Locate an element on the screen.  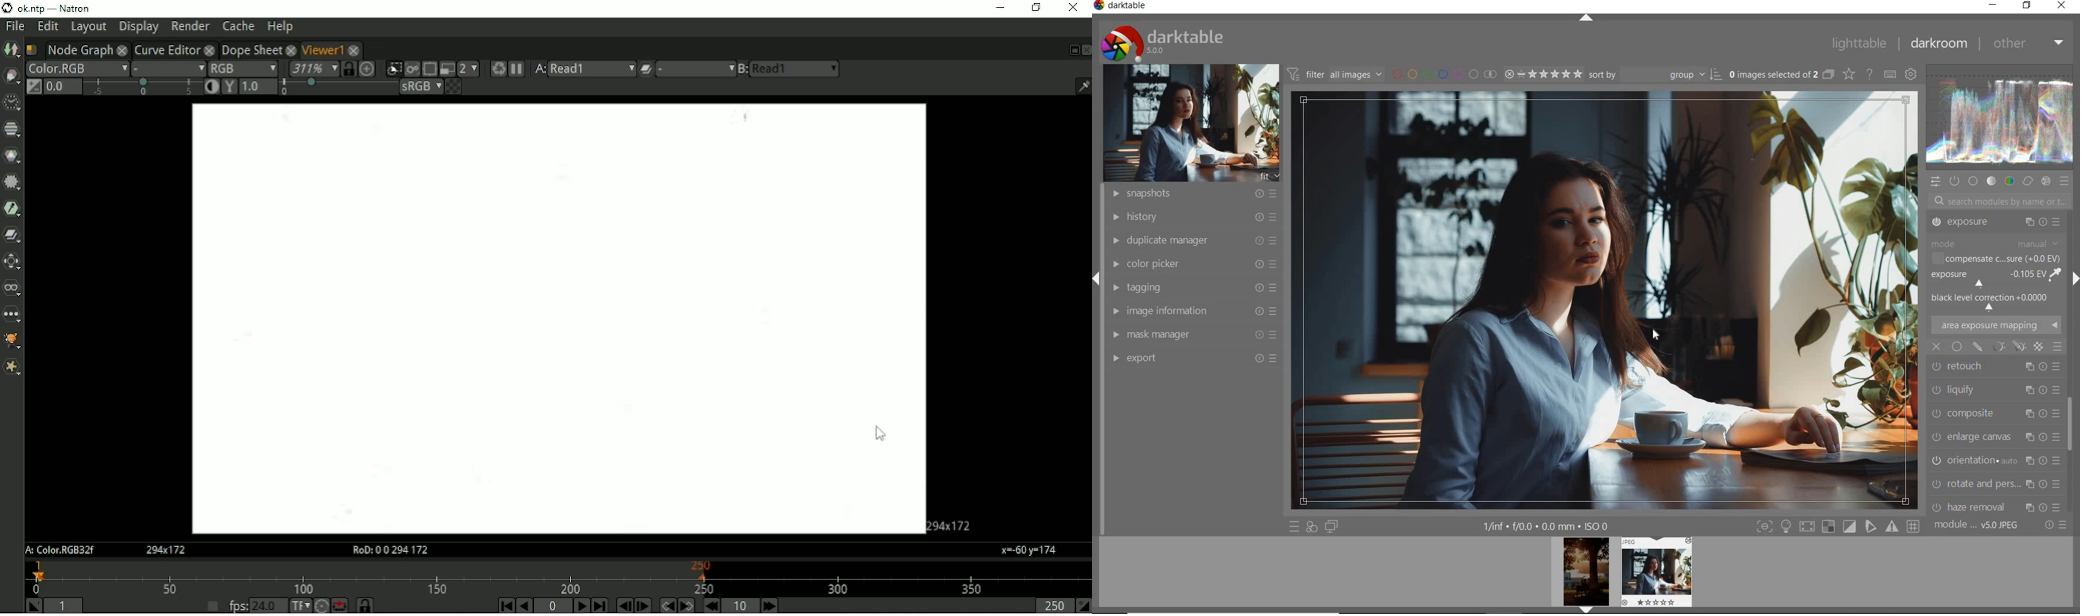
area exposure mapping is located at coordinates (1996, 325).